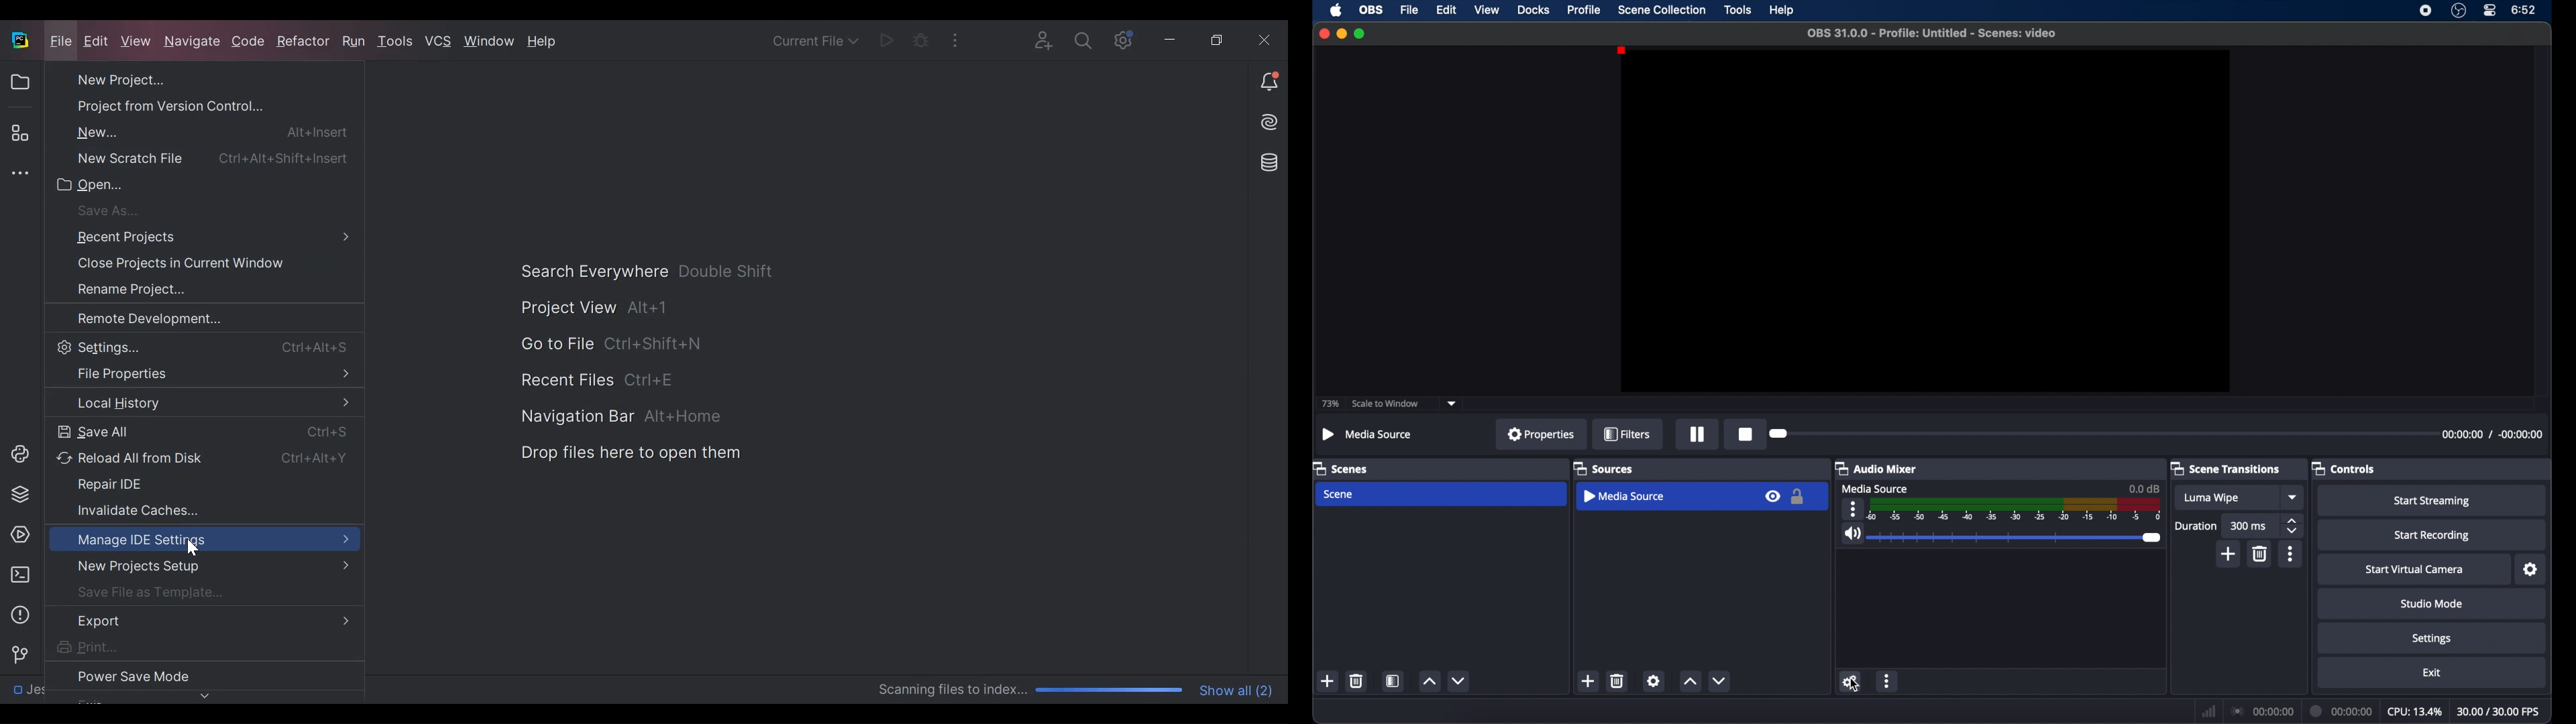 Image resolution: width=2576 pixels, height=728 pixels. What do you see at coordinates (1654, 681) in the screenshot?
I see `settings` at bounding box center [1654, 681].